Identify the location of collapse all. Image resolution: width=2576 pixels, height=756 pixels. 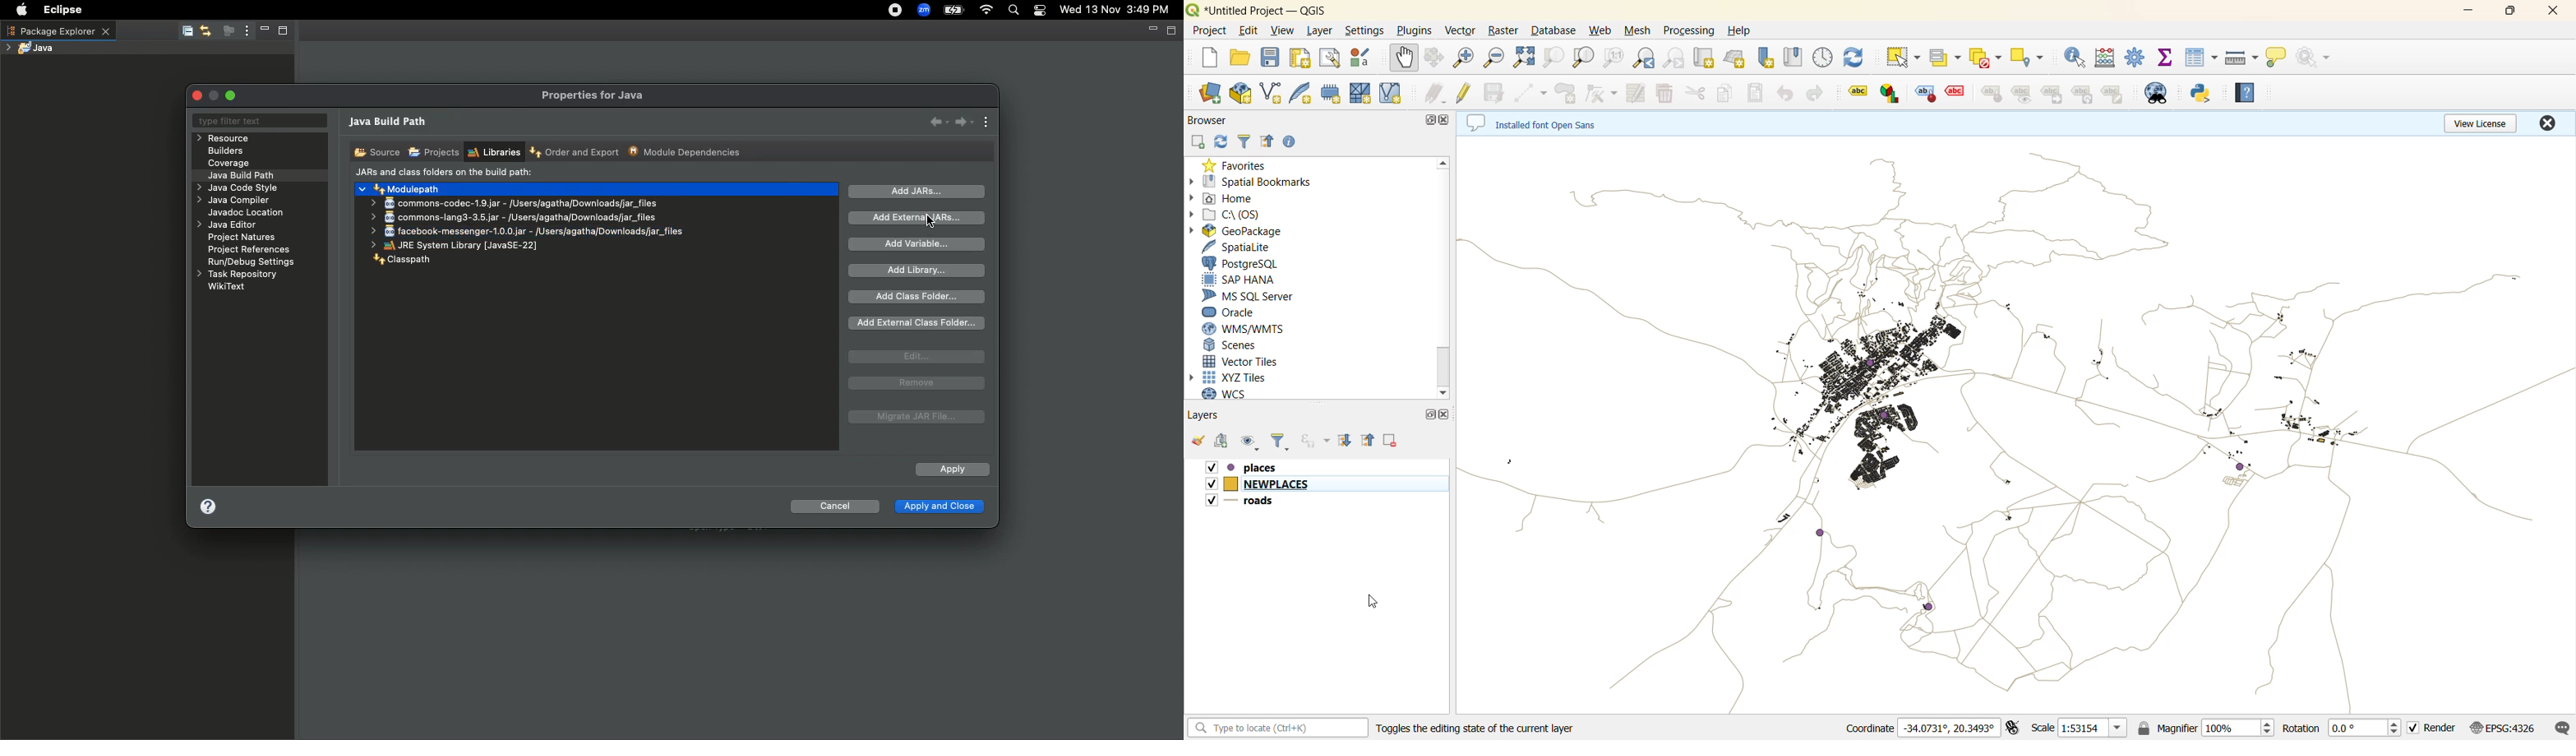
(1368, 440).